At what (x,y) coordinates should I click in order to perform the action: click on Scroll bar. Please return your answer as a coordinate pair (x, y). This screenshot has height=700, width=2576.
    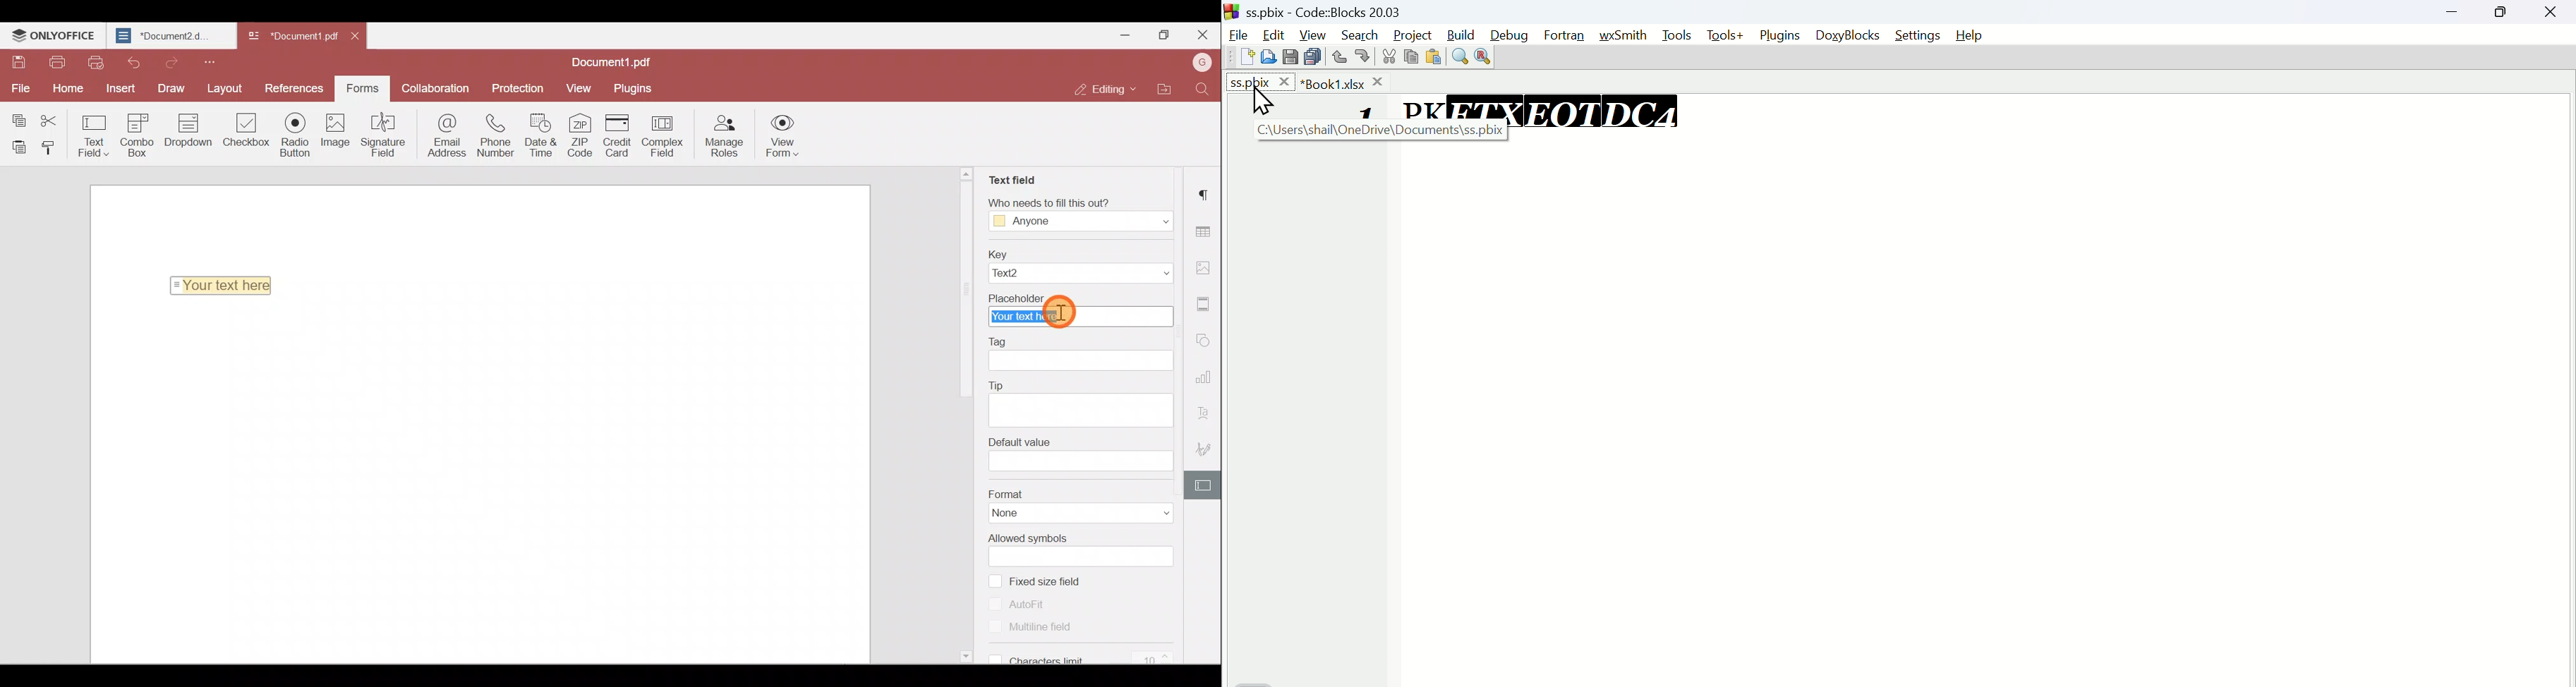
    Looking at the image, I should click on (968, 418).